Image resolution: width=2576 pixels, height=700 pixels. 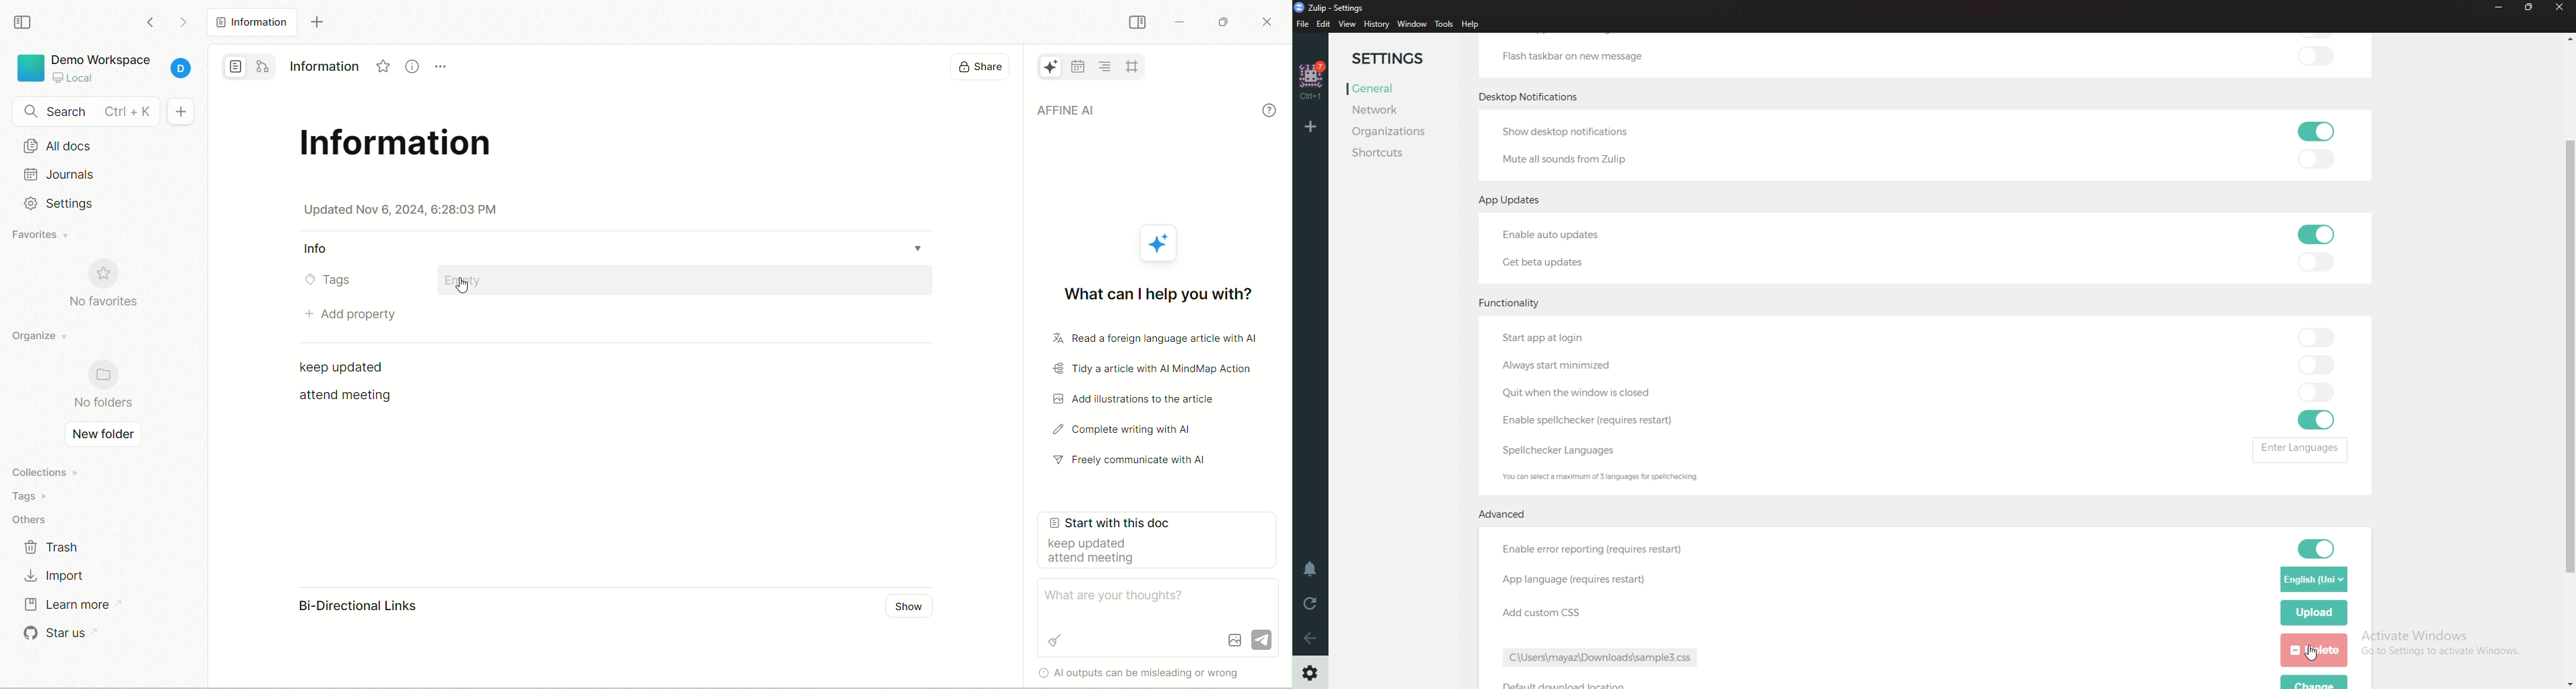 What do you see at coordinates (1444, 23) in the screenshot?
I see `Tools` at bounding box center [1444, 23].